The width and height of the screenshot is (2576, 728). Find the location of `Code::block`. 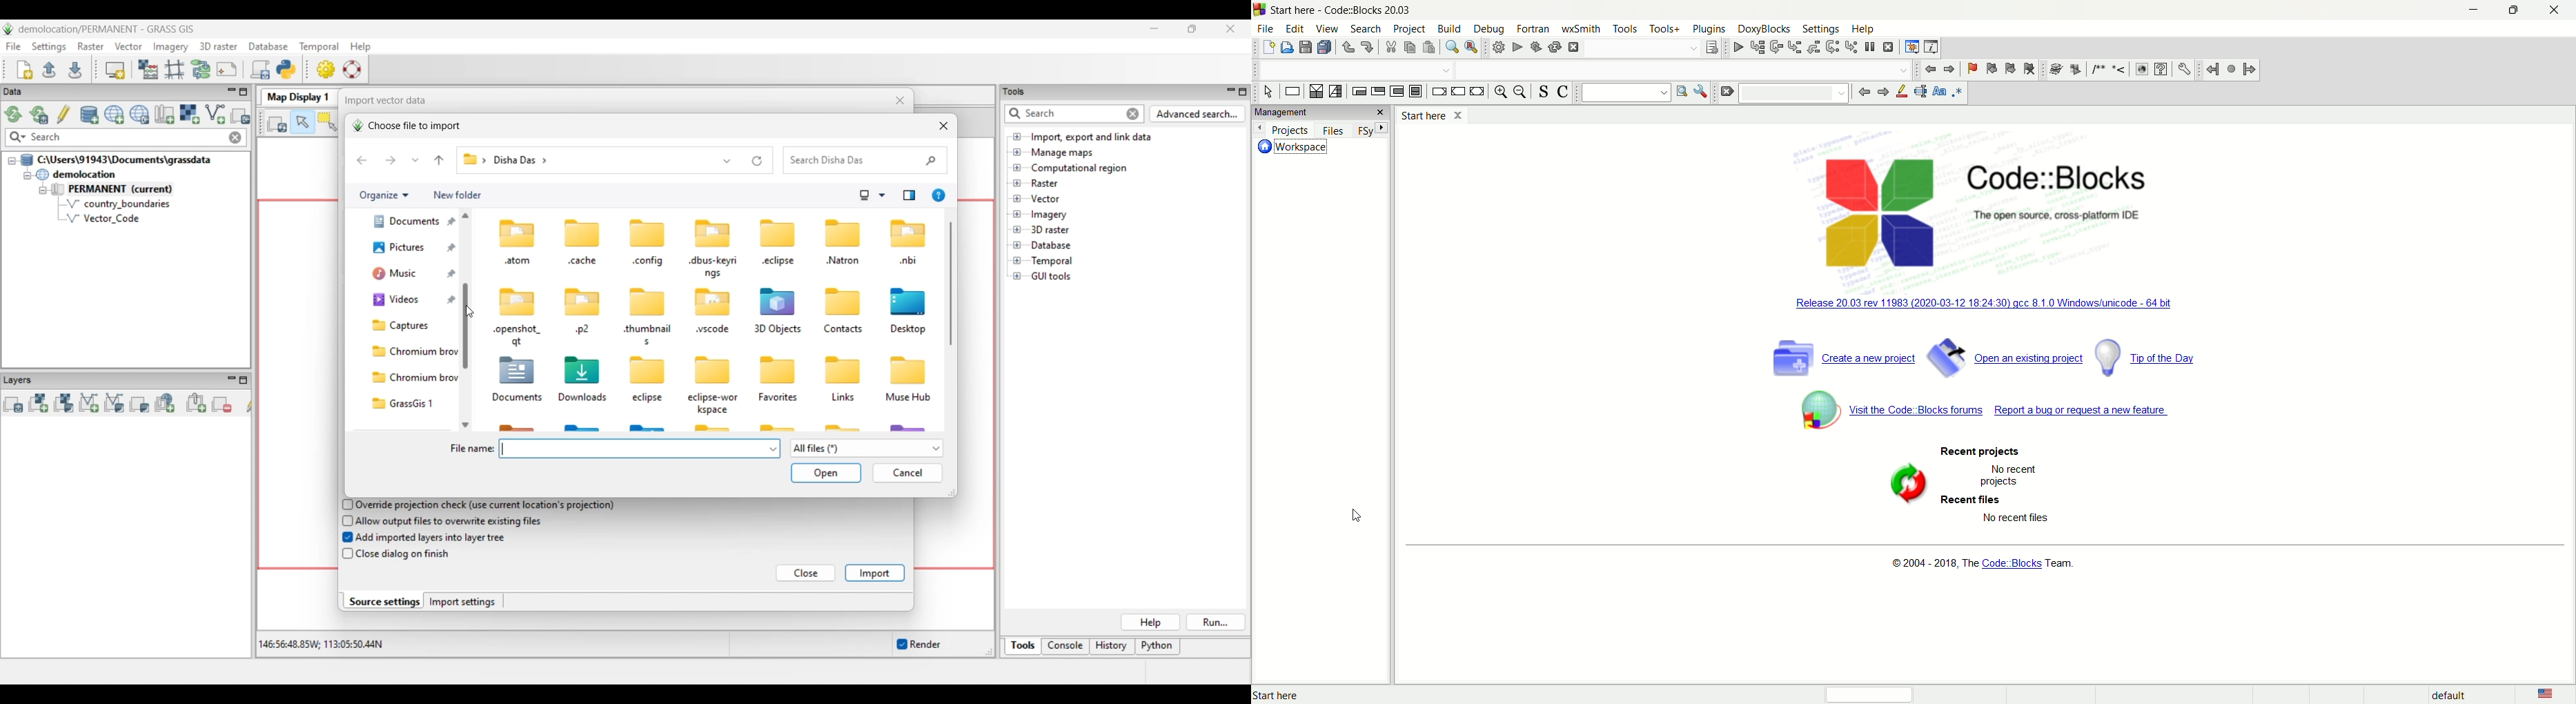

Code::block is located at coordinates (2061, 188).